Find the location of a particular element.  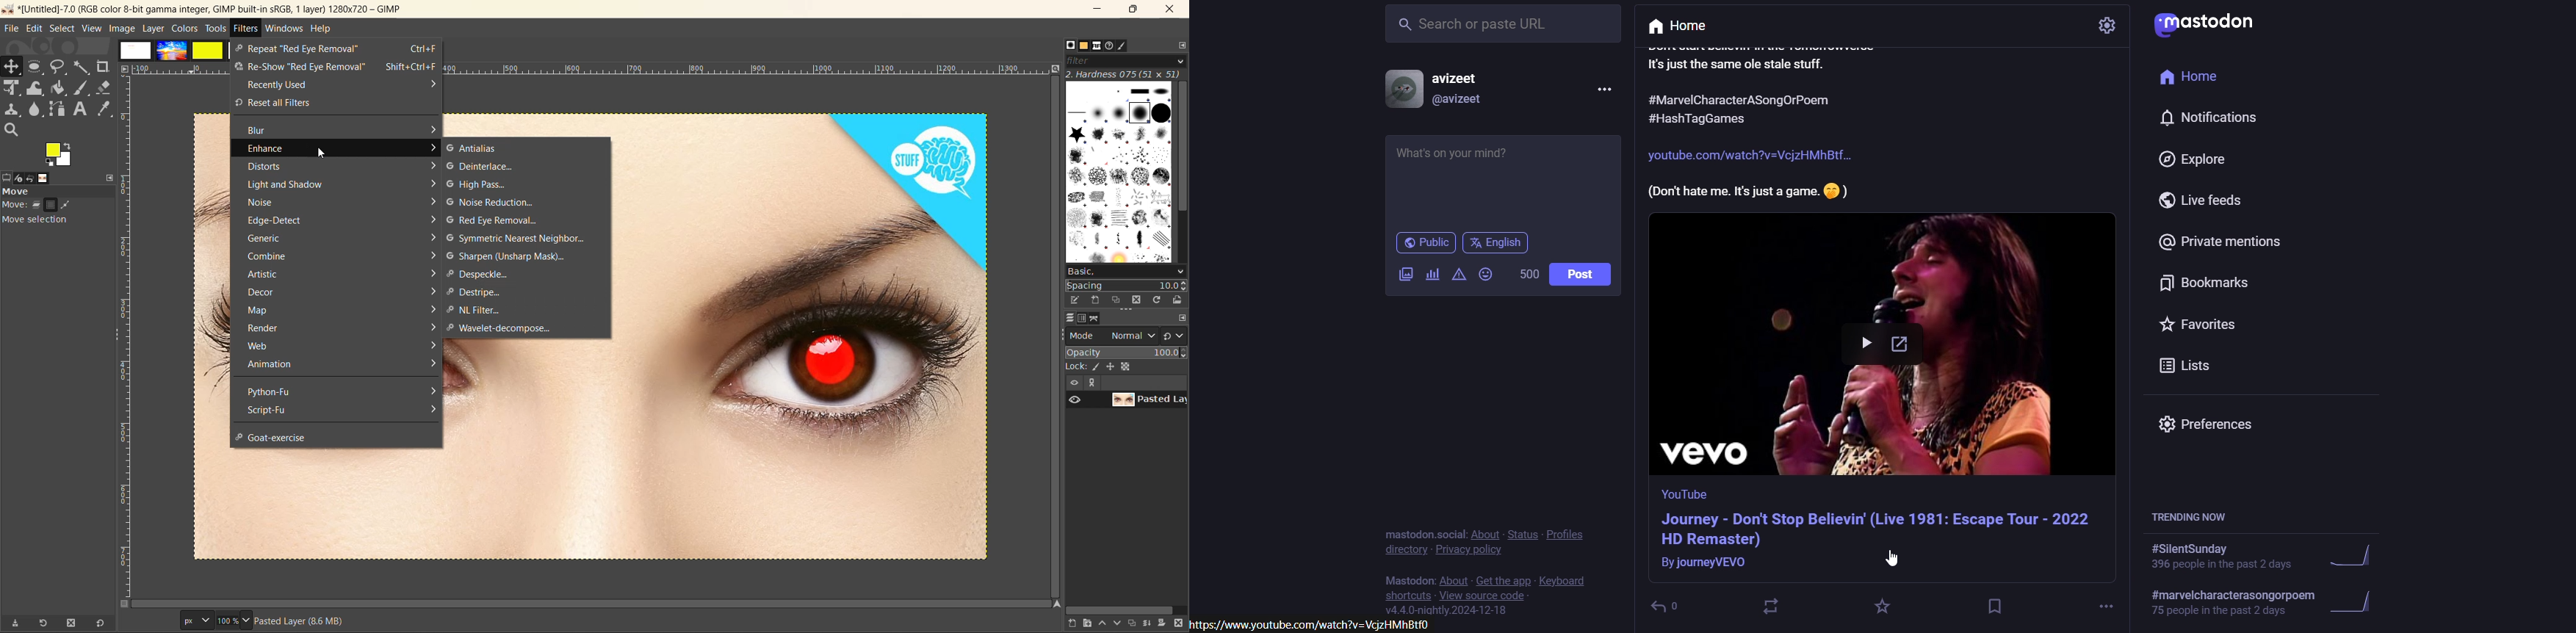

distorts is located at coordinates (341, 167).